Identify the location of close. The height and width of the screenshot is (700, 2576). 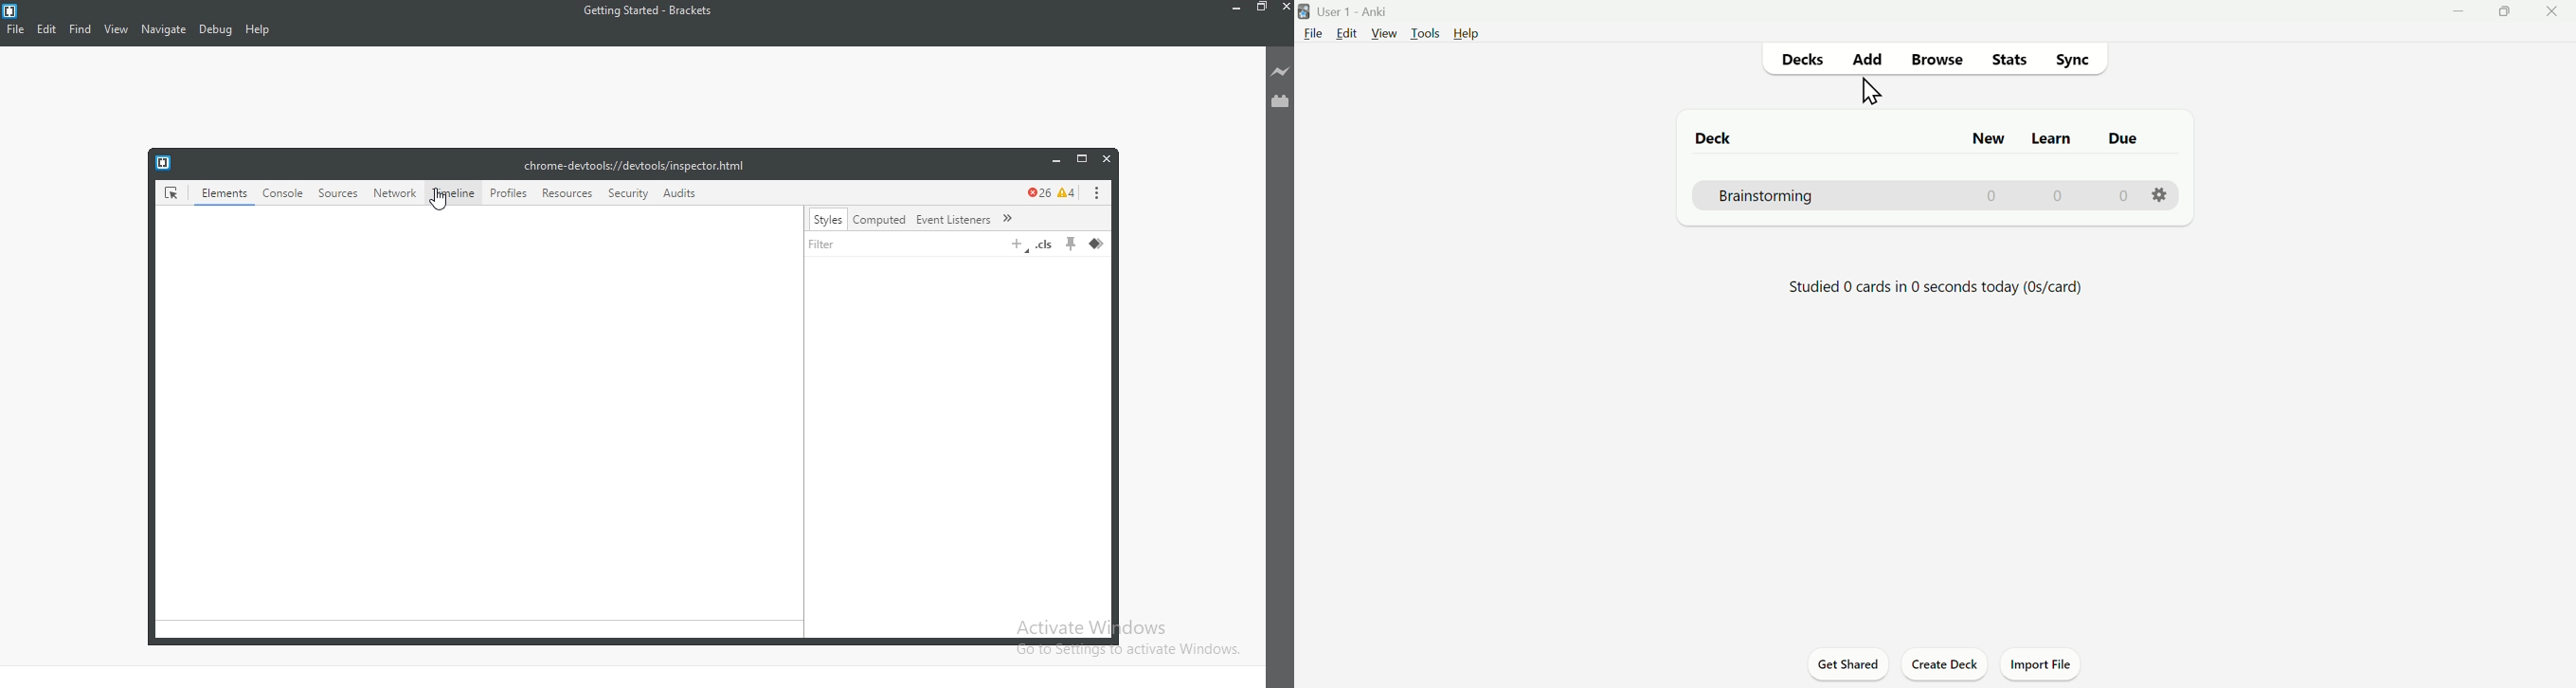
(1106, 160).